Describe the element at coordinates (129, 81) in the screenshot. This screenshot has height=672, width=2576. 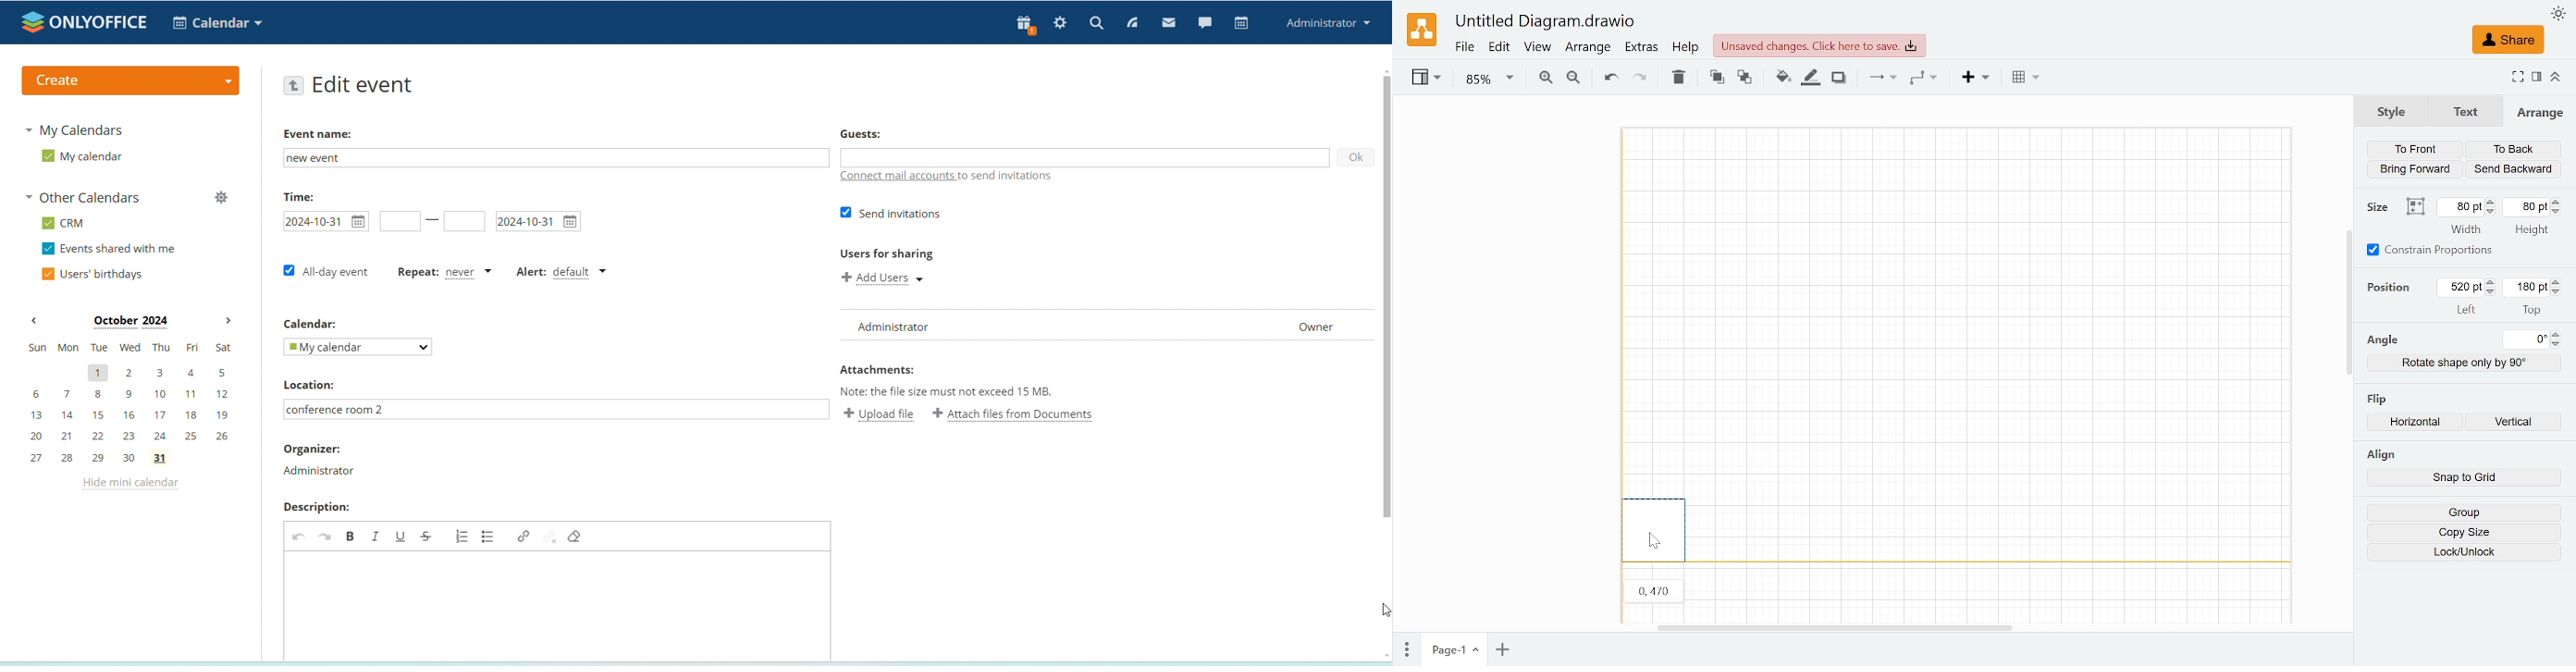
I see `create` at that location.